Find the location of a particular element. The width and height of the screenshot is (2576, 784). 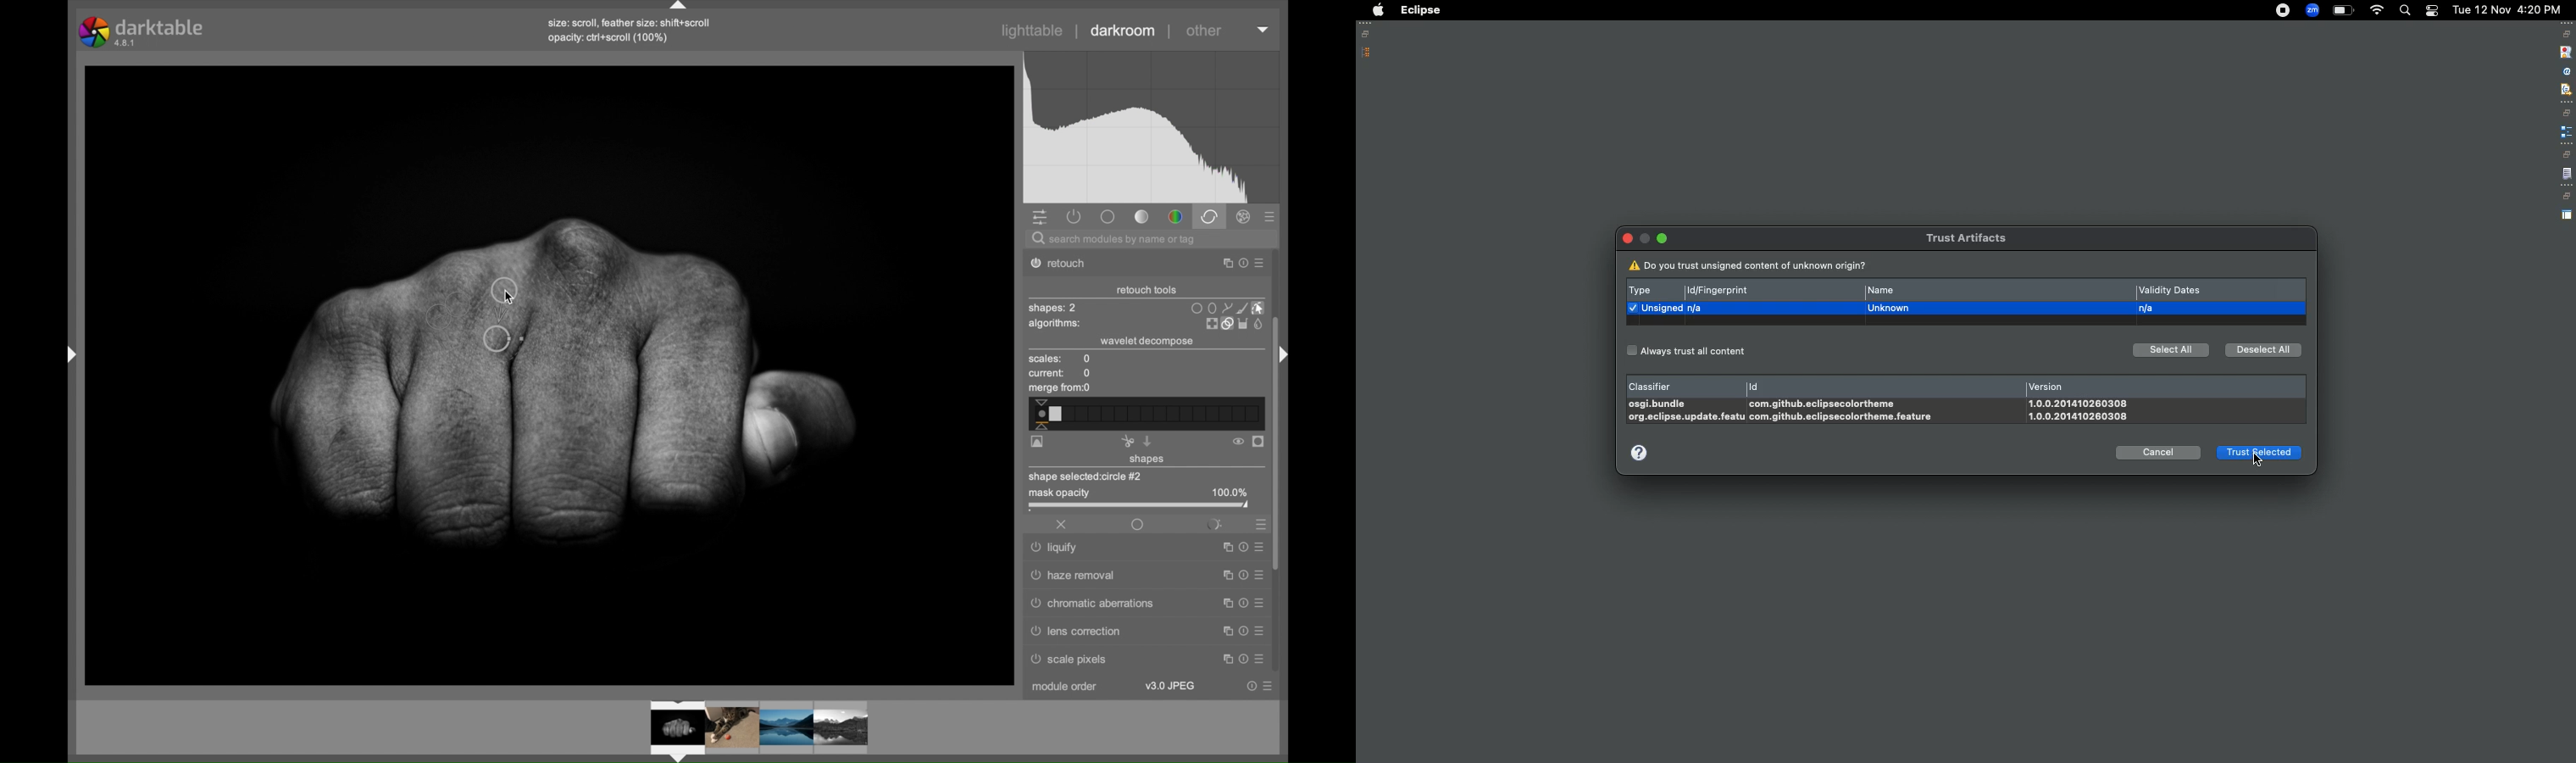

help is located at coordinates (1241, 547).